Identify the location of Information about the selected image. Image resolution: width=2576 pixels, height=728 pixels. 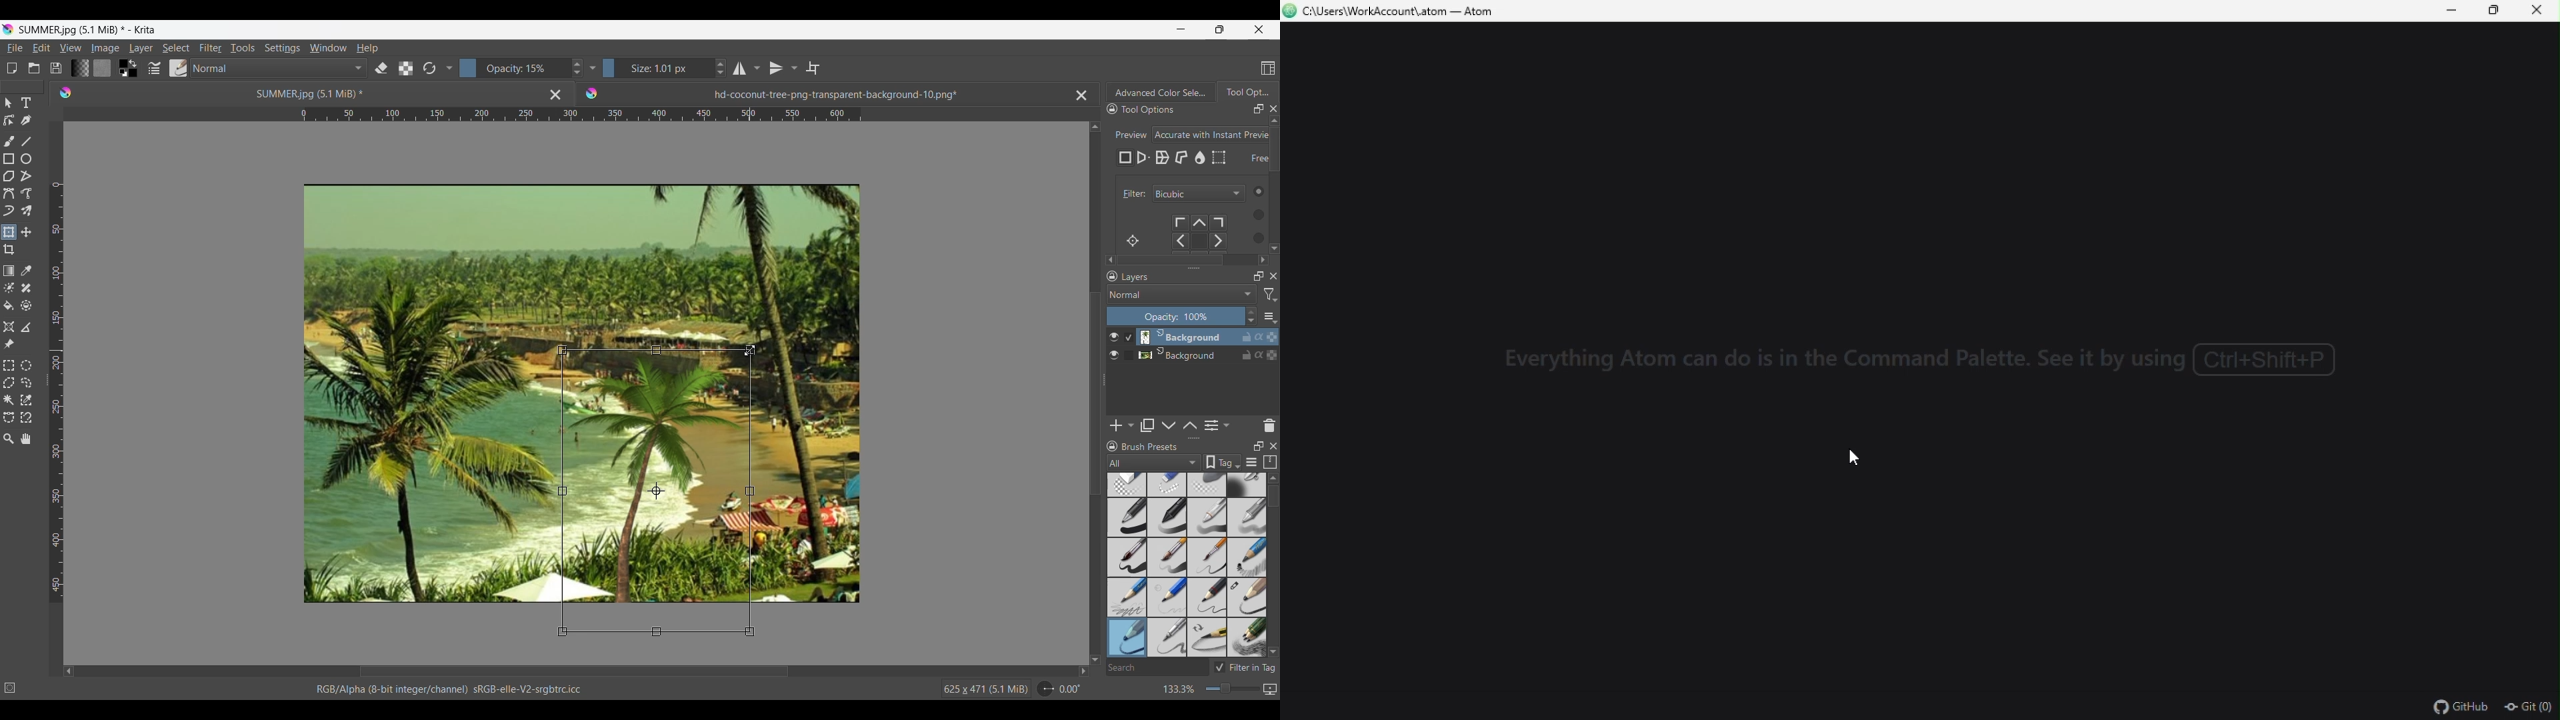
(985, 689).